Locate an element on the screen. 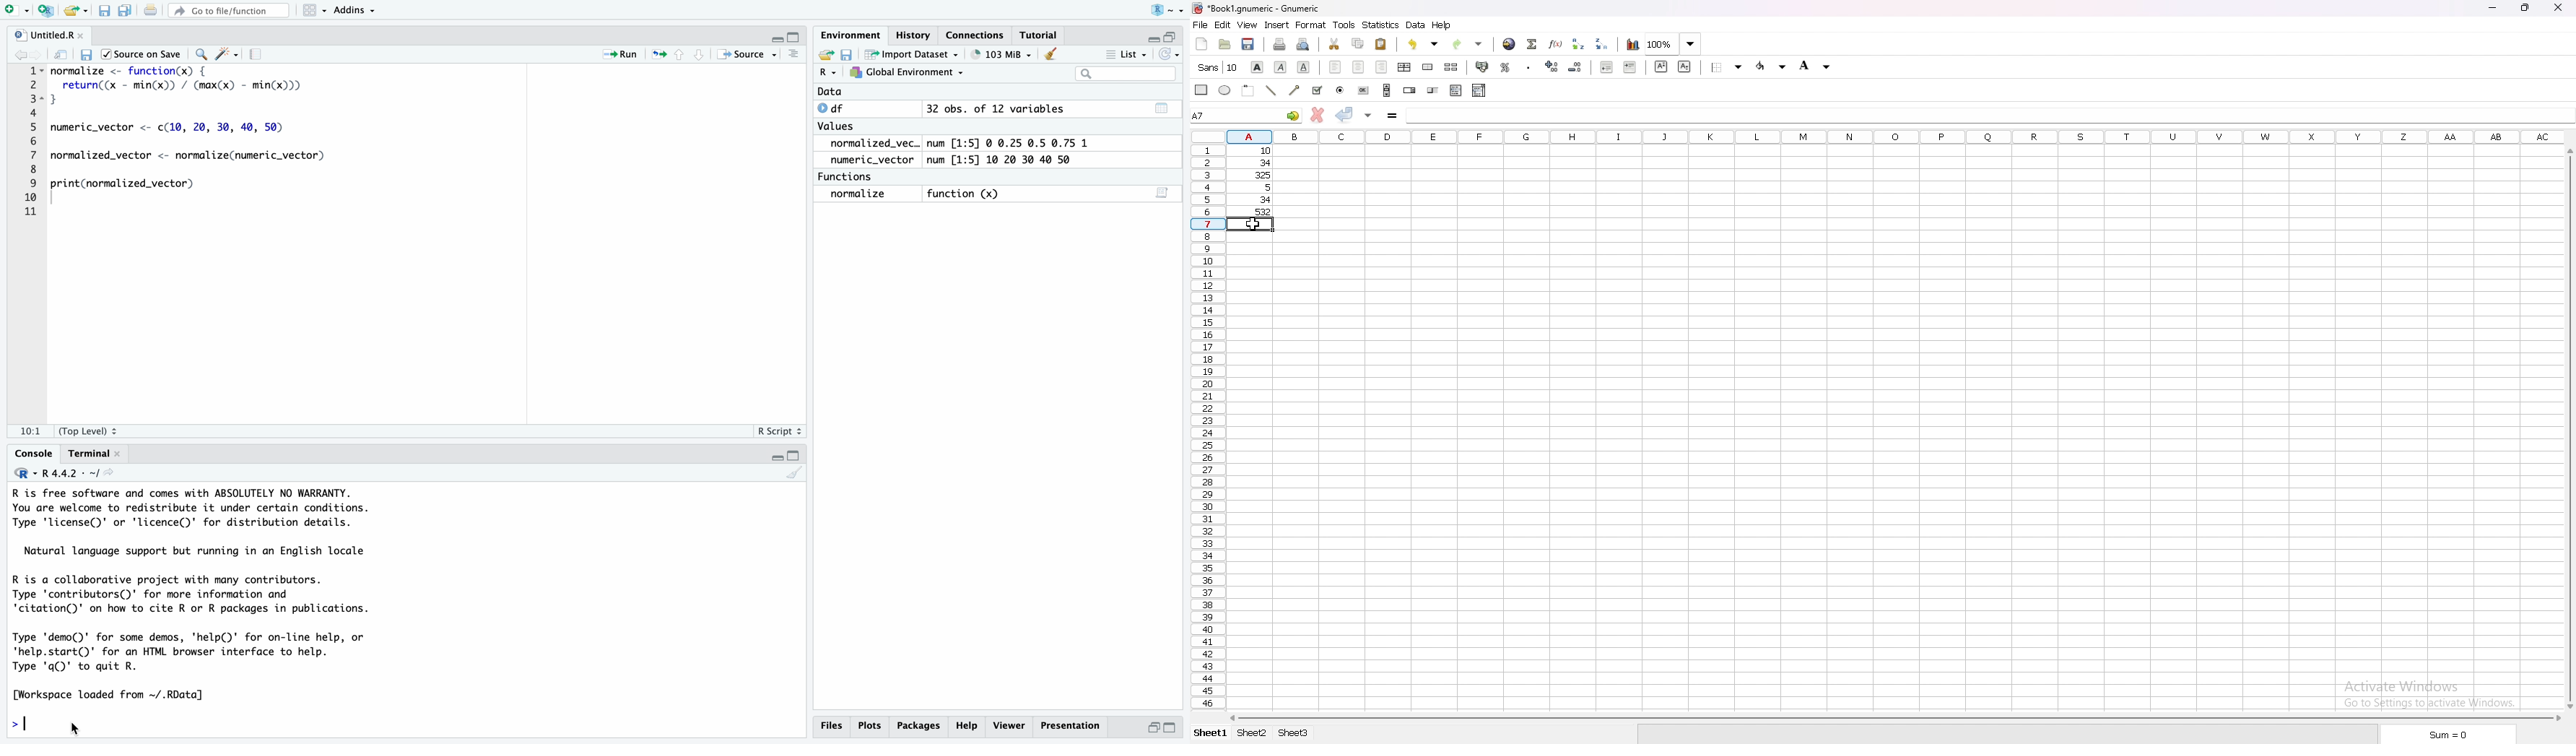  10:1 is located at coordinates (30, 428).